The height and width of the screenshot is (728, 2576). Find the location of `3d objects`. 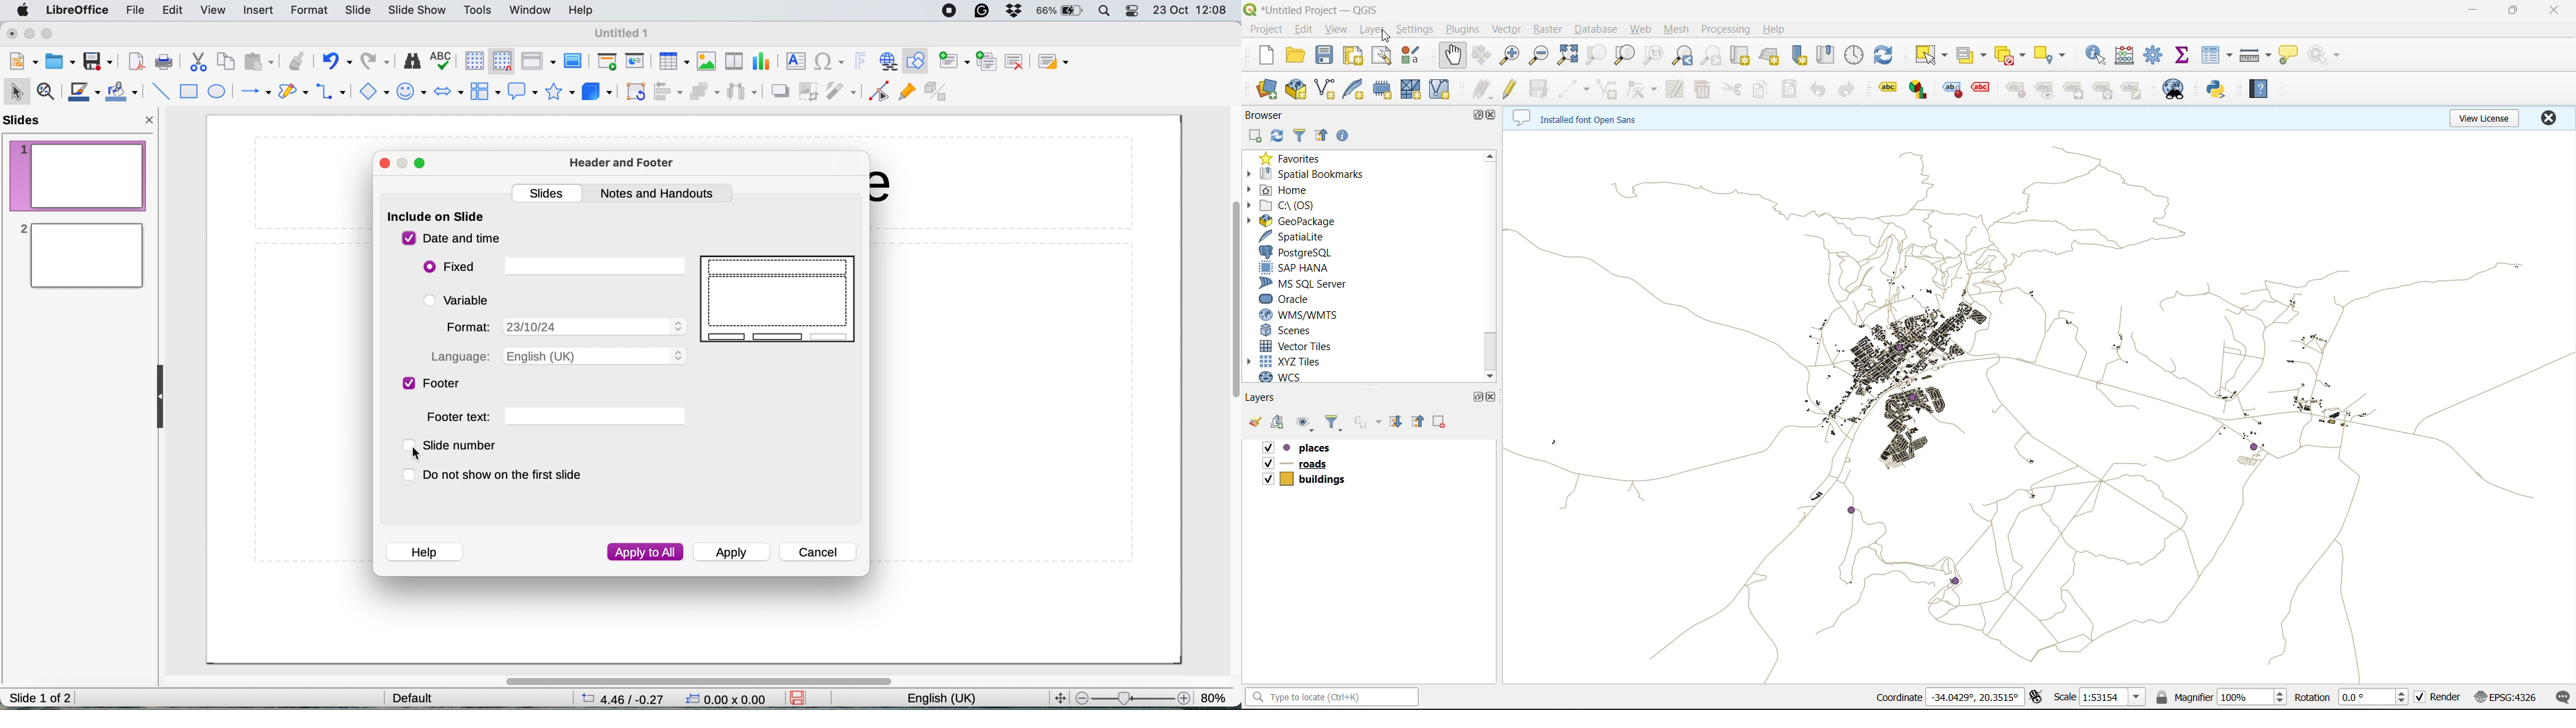

3d objects is located at coordinates (596, 92).